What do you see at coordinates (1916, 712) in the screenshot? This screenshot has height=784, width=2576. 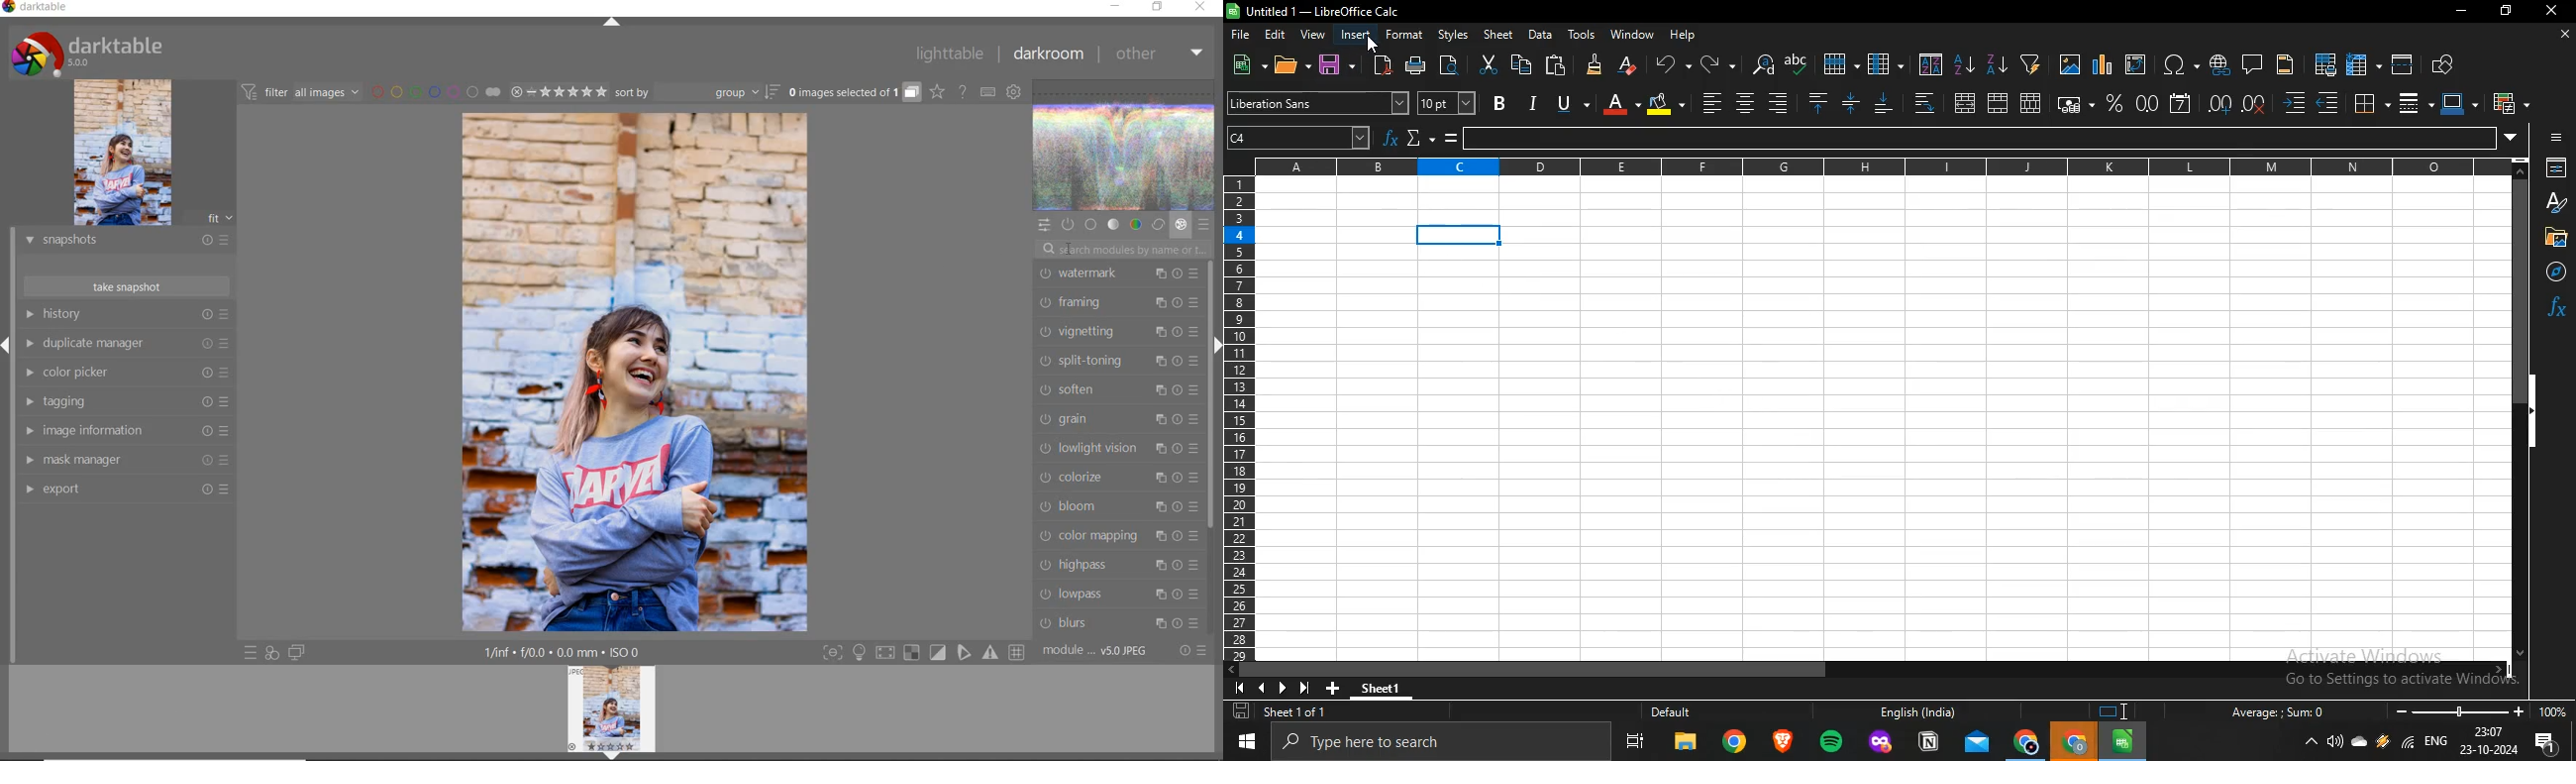 I see `English (India)` at bounding box center [1916, 712].